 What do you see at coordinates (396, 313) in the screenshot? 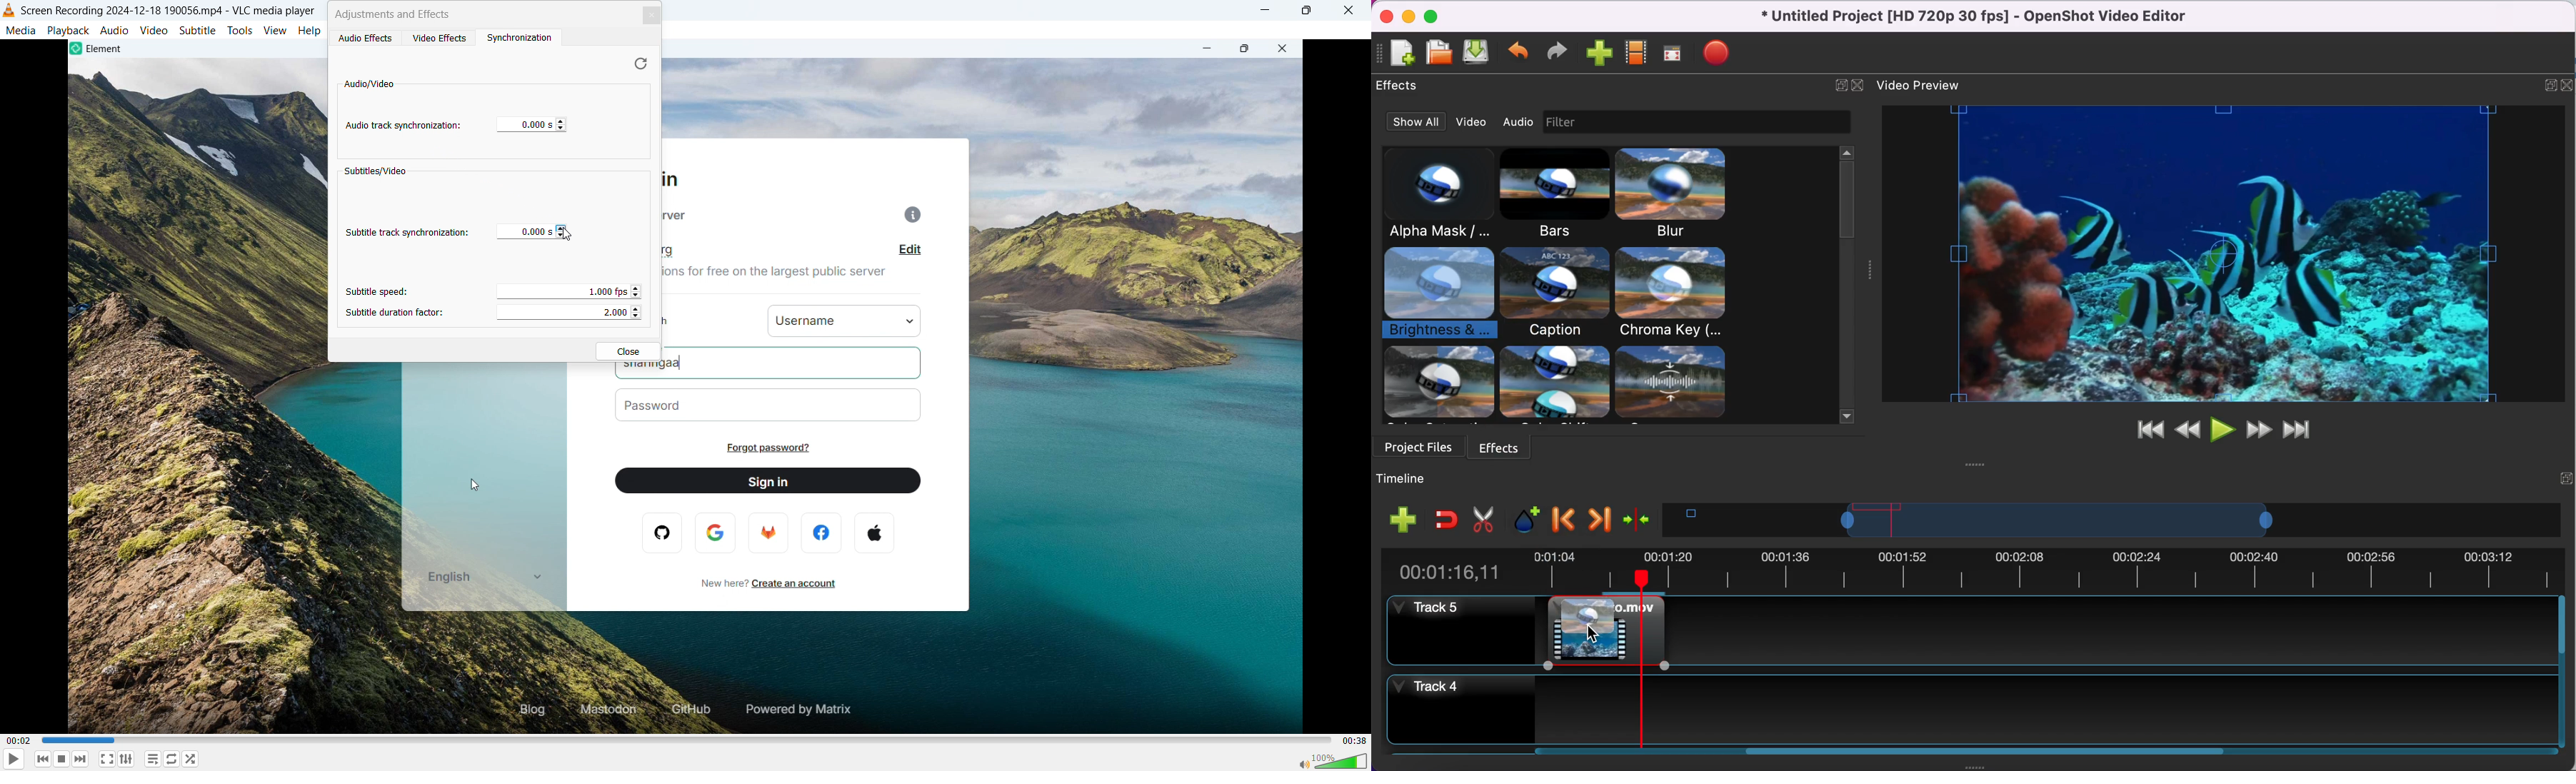
I see `subtitle duration factor` at bounding box center [396, 313].